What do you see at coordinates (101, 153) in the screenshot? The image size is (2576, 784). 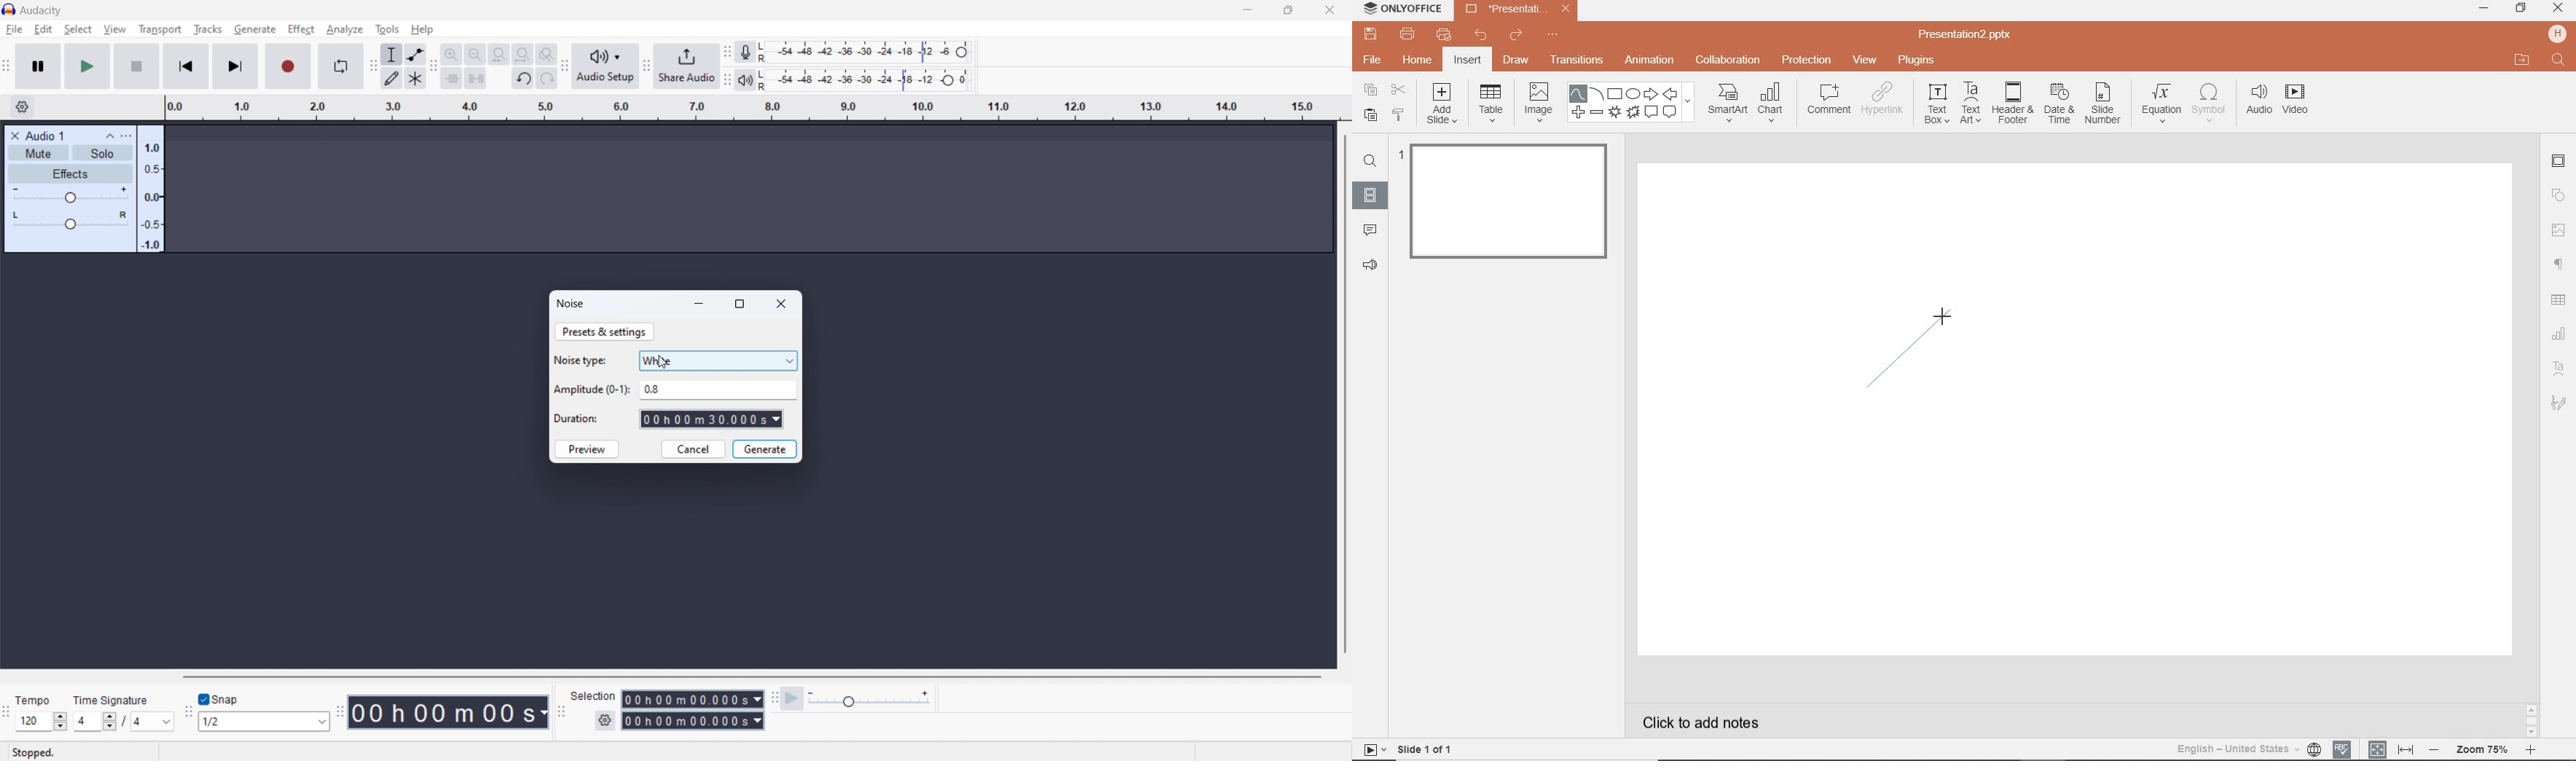 I see `solo` at bounding box center [101, 153].